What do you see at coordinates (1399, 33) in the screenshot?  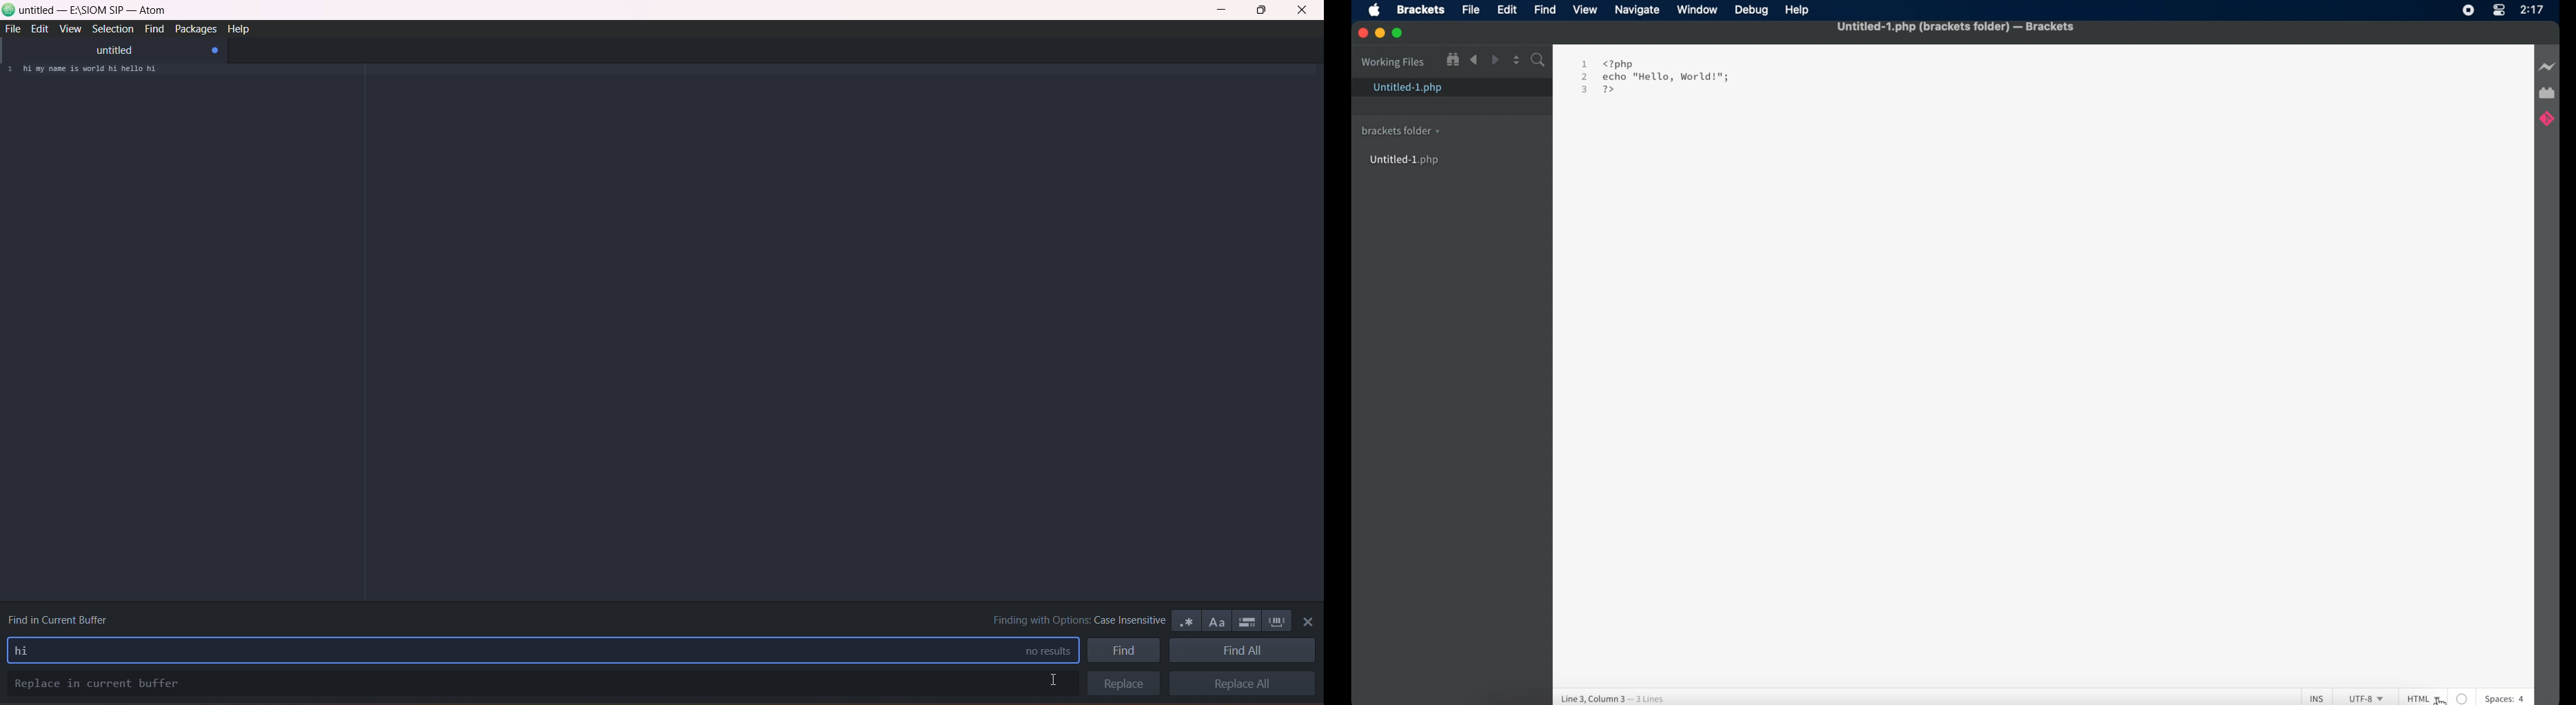 I see `maximize` at bounding box center [1399, 33].